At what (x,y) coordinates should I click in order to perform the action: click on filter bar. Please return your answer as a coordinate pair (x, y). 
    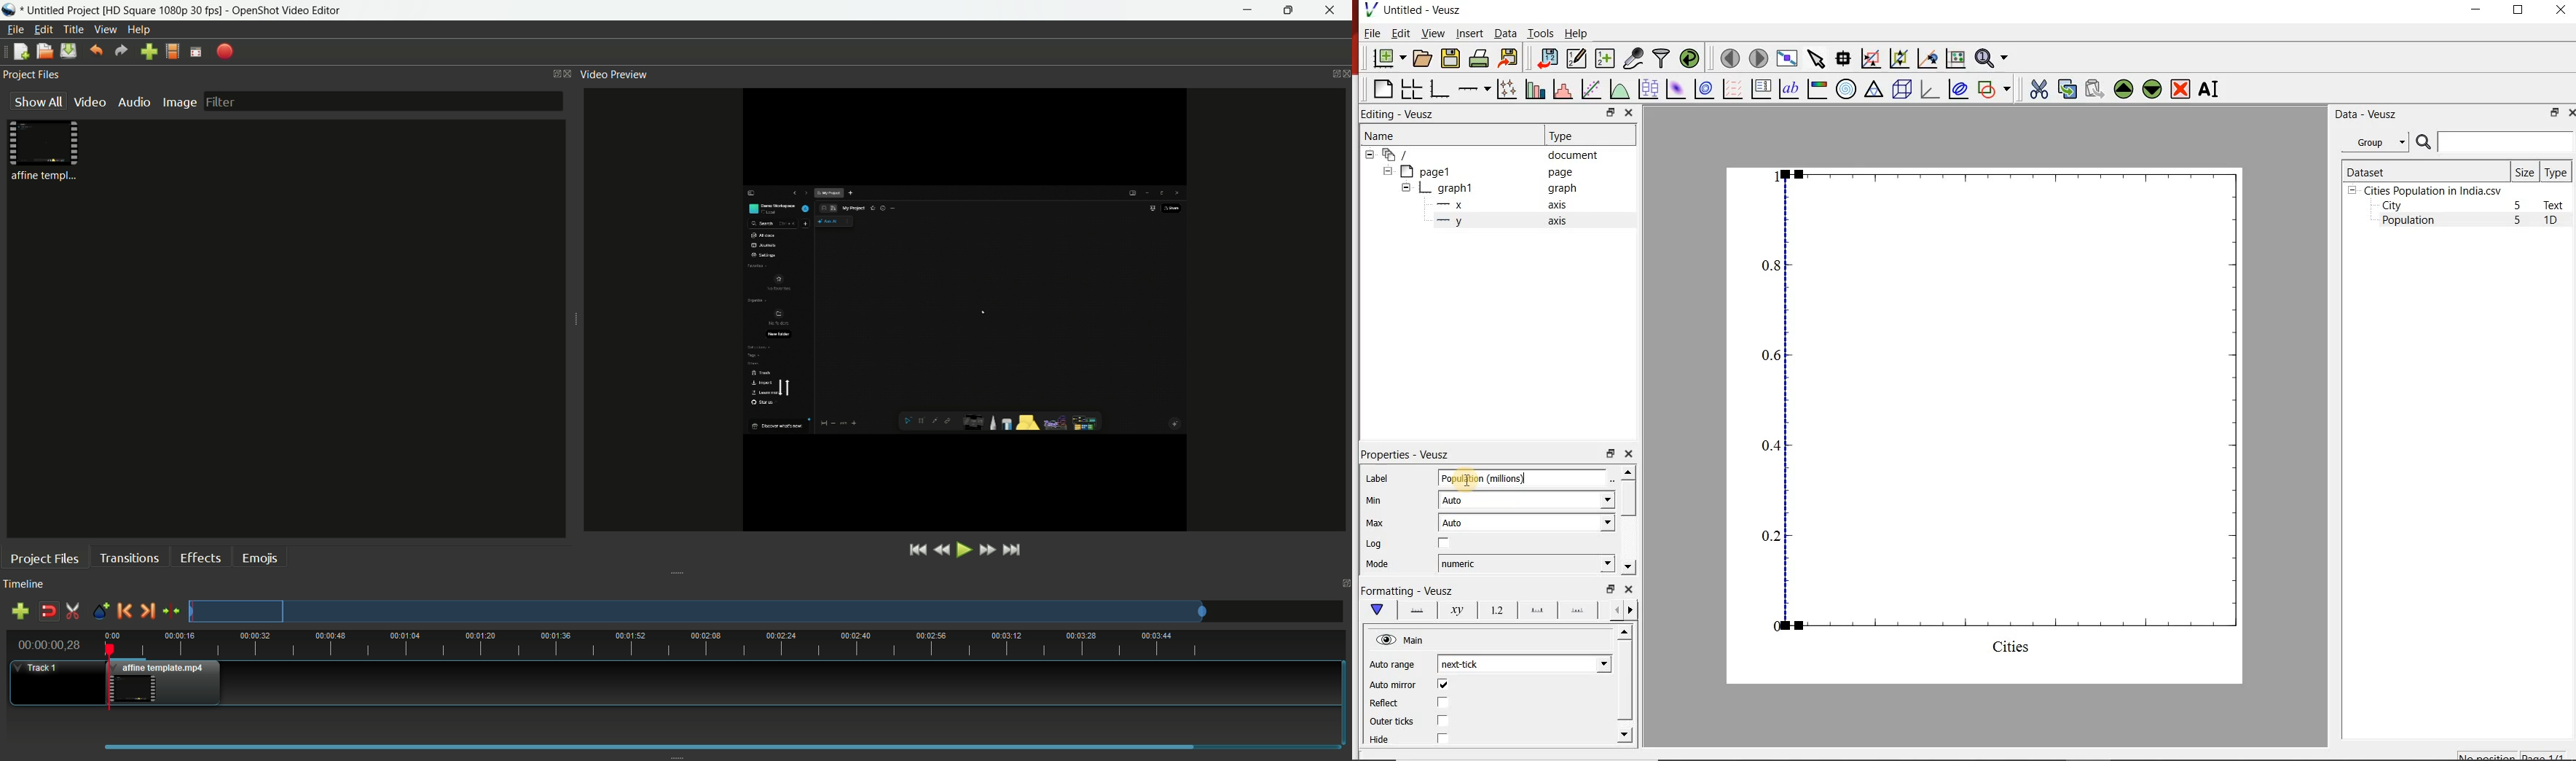
    Looking at the image, I should click on (382, 101).